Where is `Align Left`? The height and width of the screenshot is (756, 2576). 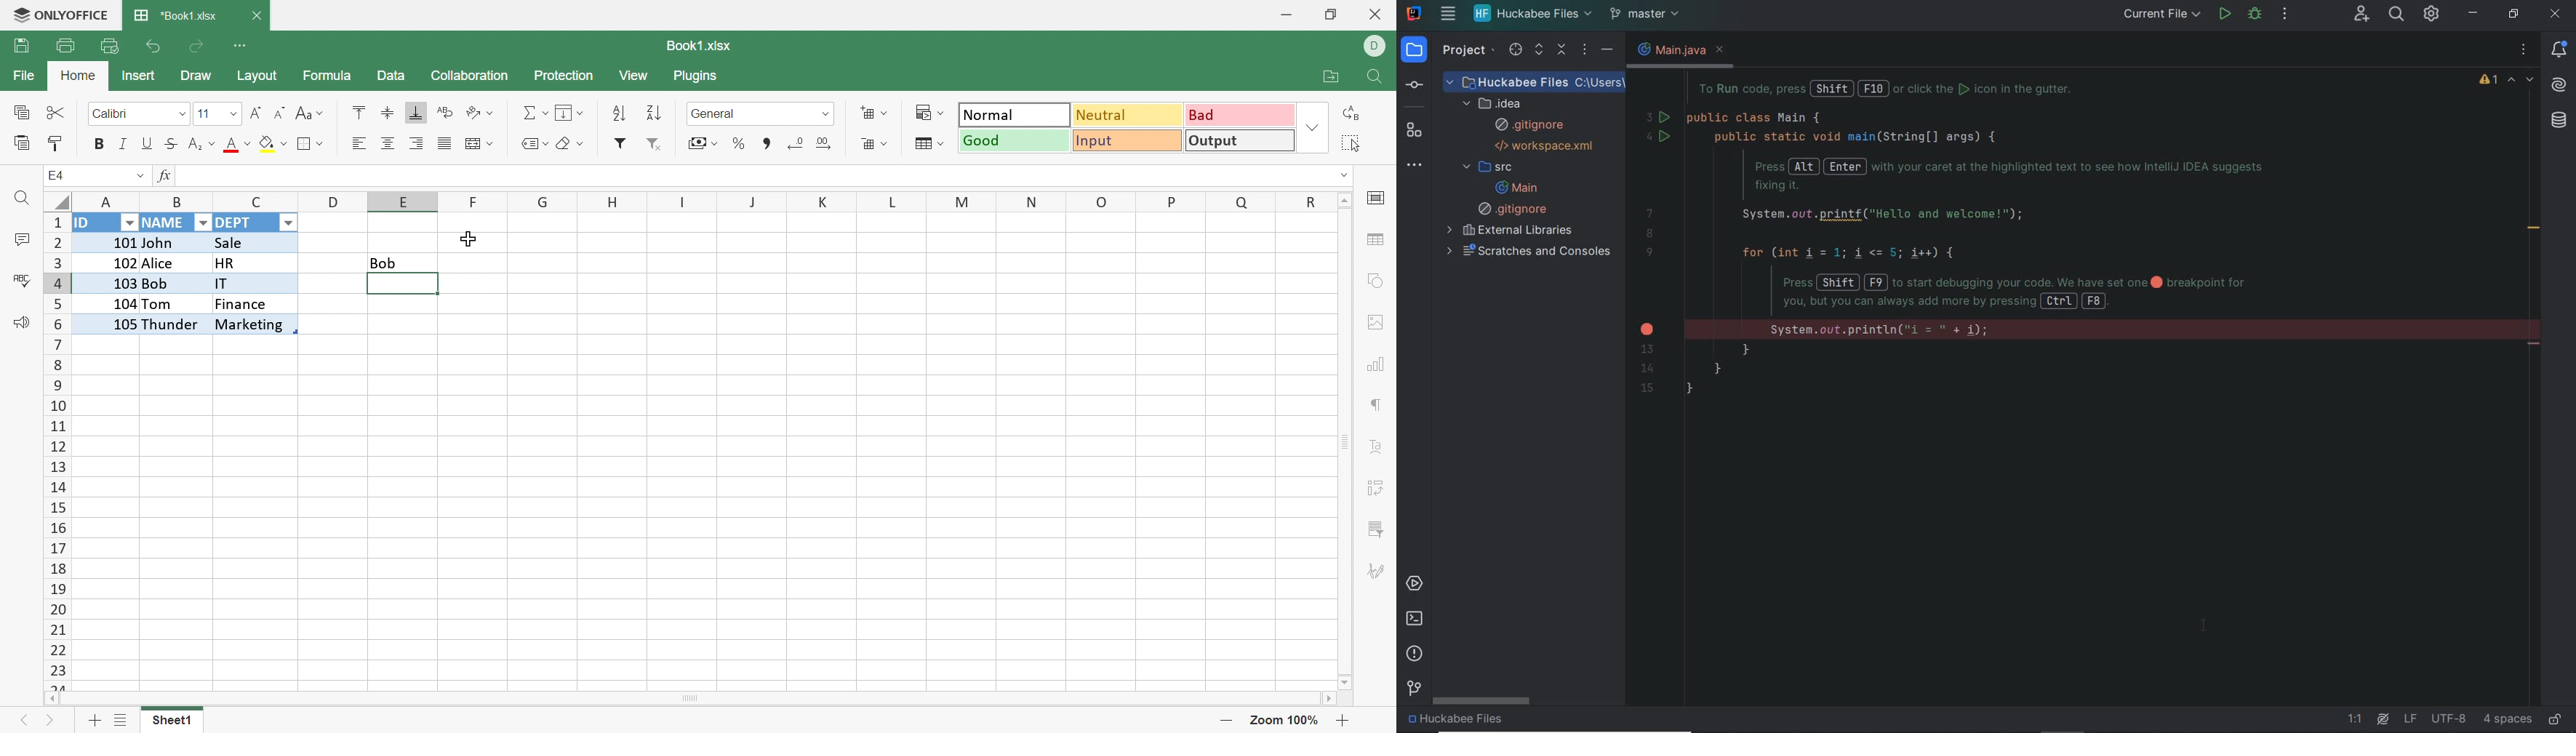
Align Left is located at coordinates (359, 145).